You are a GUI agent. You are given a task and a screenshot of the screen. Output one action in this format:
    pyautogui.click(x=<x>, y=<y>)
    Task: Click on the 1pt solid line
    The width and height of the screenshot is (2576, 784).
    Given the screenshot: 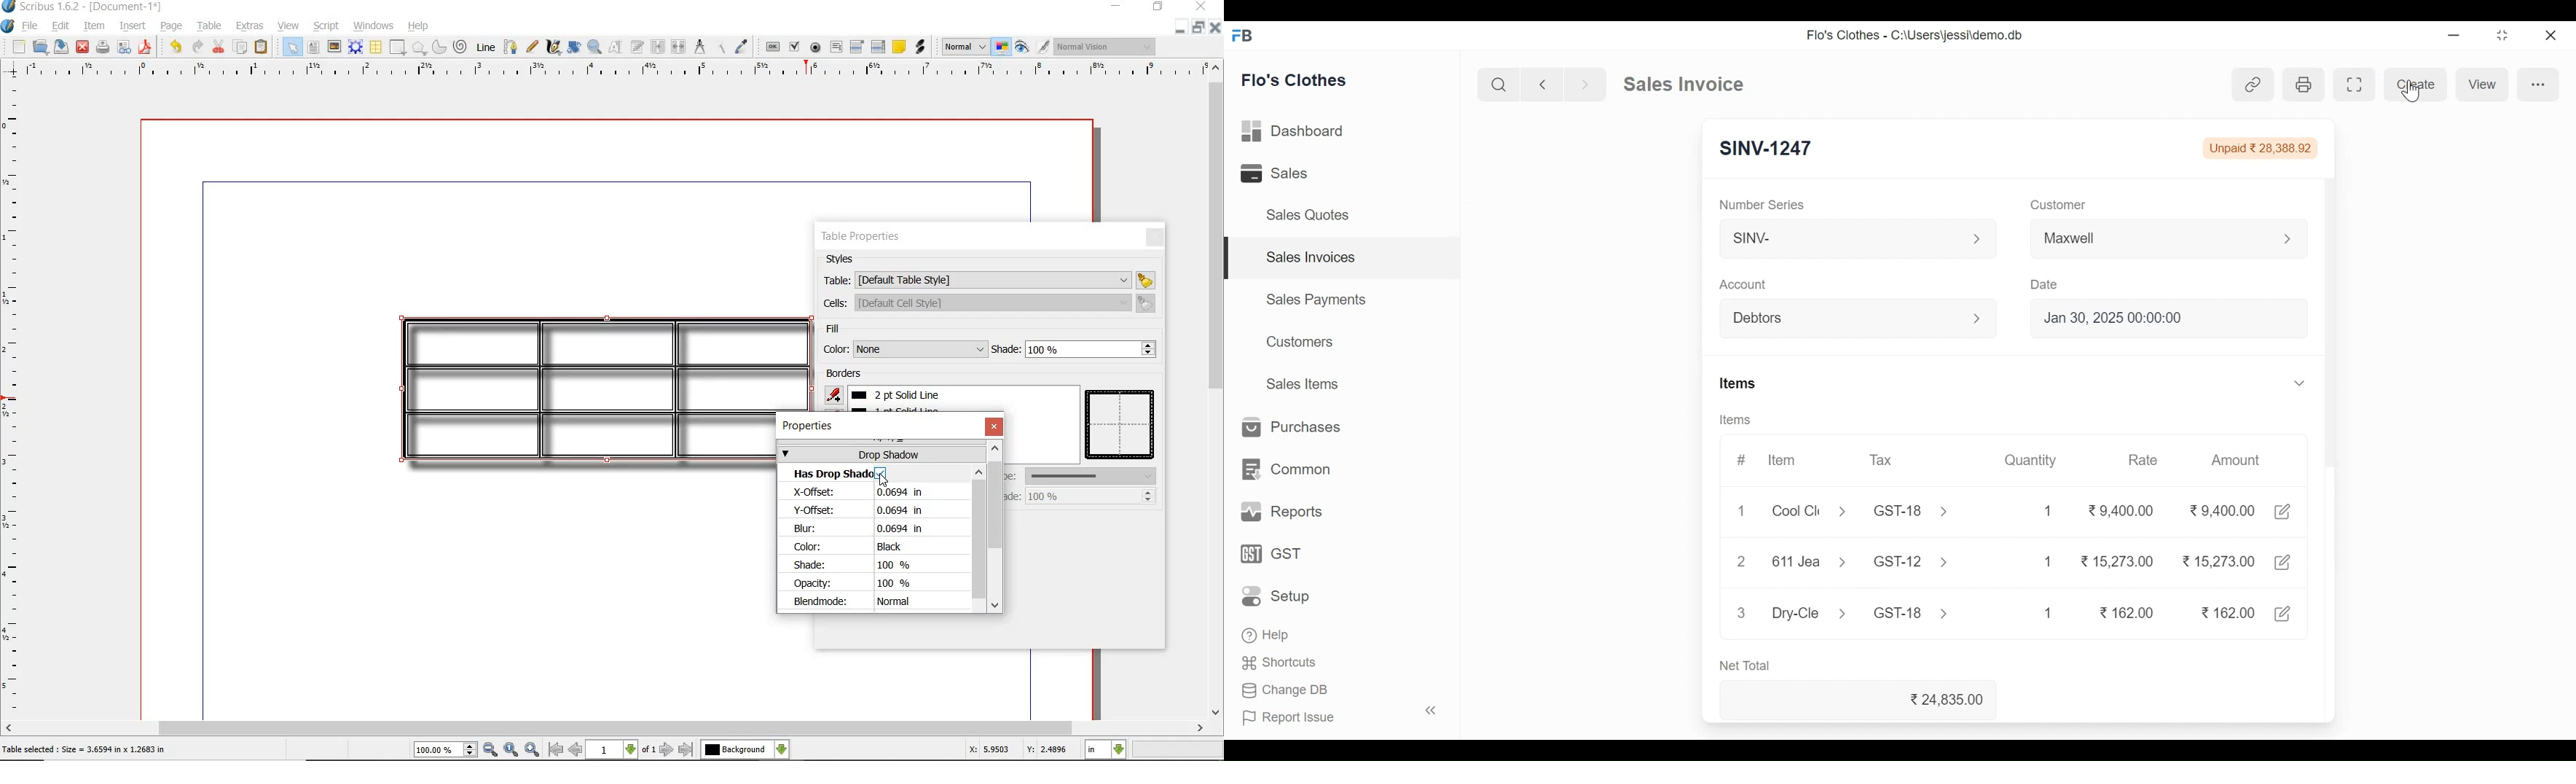 What is the action you would take?
    pyautogui.click(x=903, y=395)
    